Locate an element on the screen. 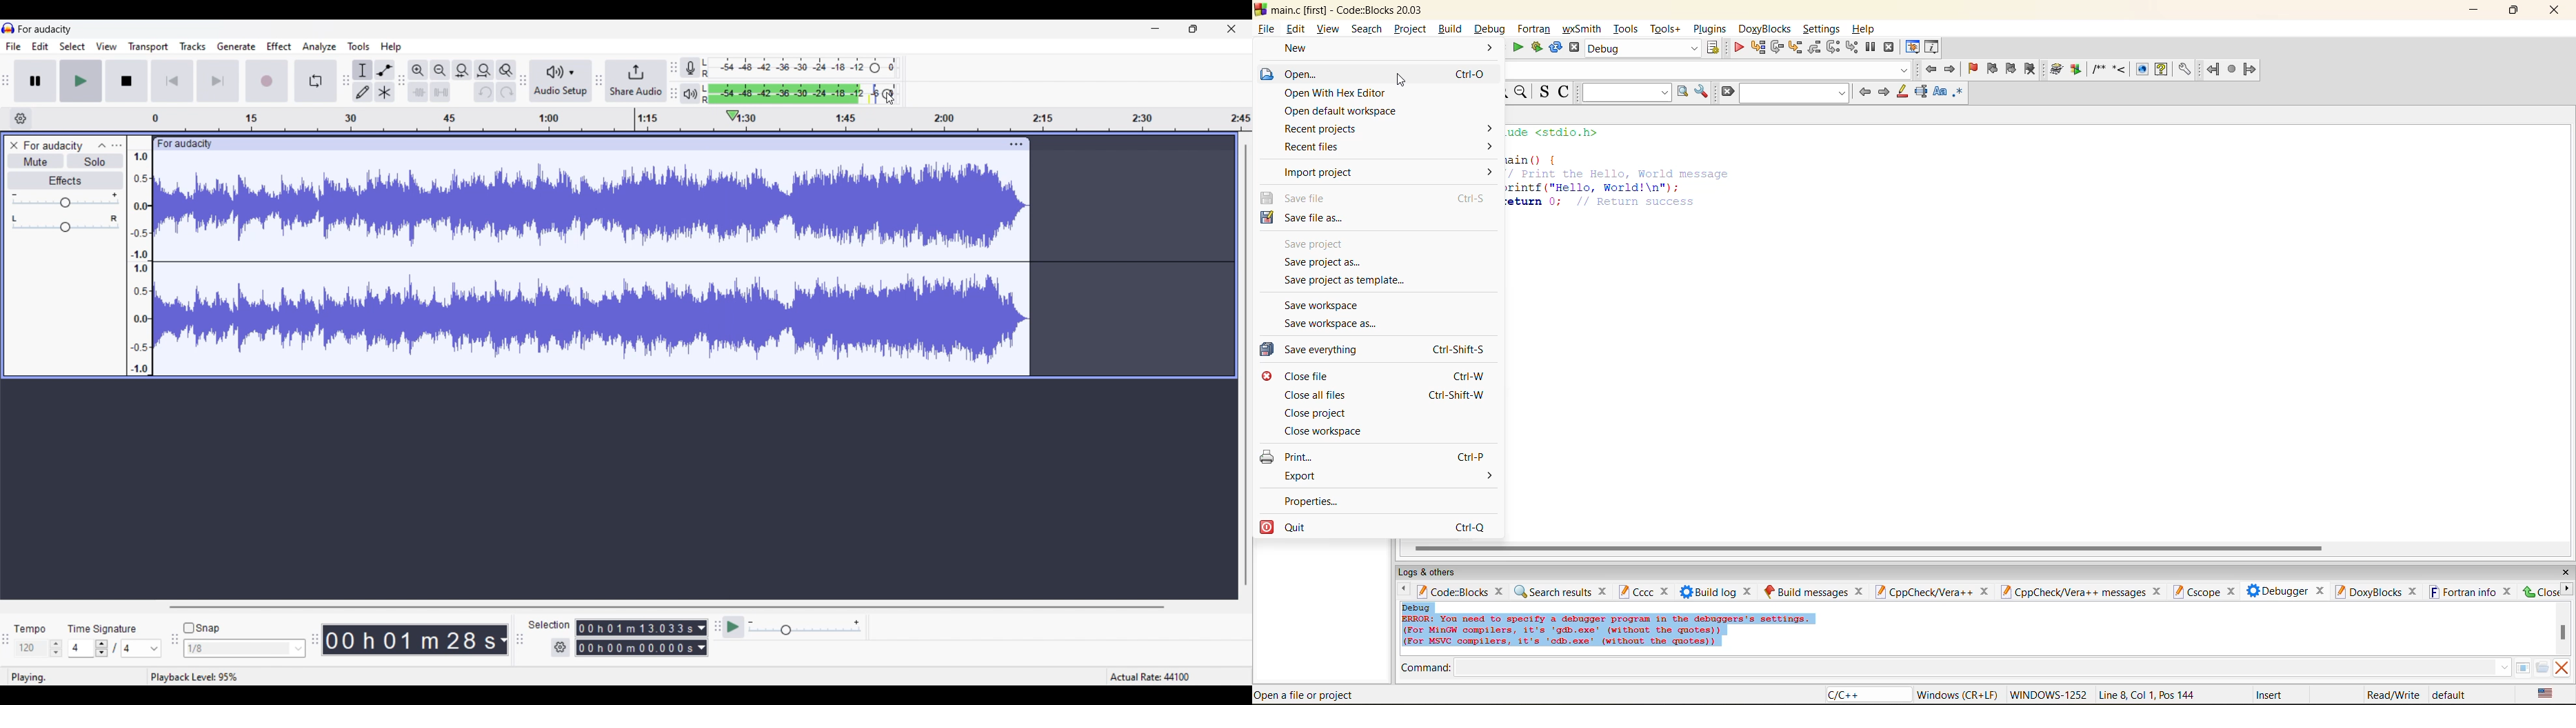 The width and height of the screenshot is (2576, 728). cppcheck/vera++ is located at coordinates (1922, 593).